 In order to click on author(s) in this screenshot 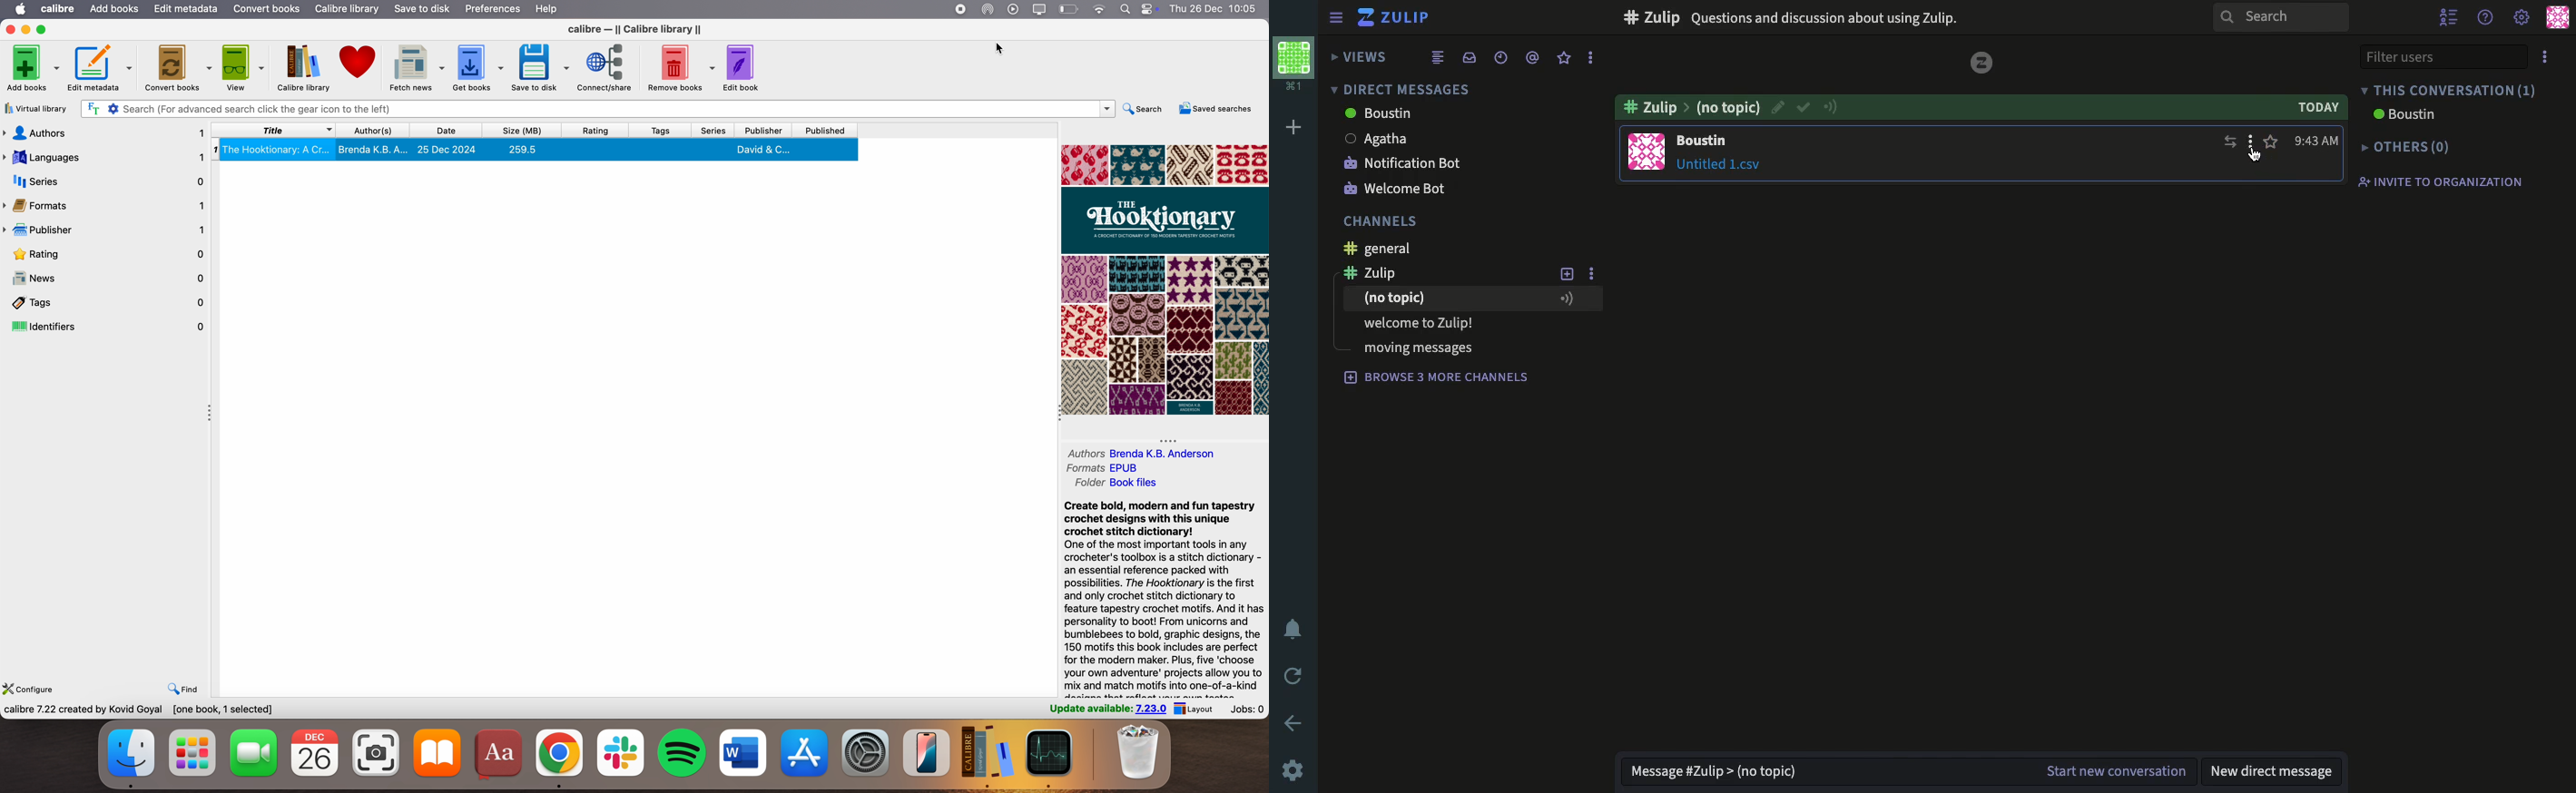, I will do `click(374, 130)`.